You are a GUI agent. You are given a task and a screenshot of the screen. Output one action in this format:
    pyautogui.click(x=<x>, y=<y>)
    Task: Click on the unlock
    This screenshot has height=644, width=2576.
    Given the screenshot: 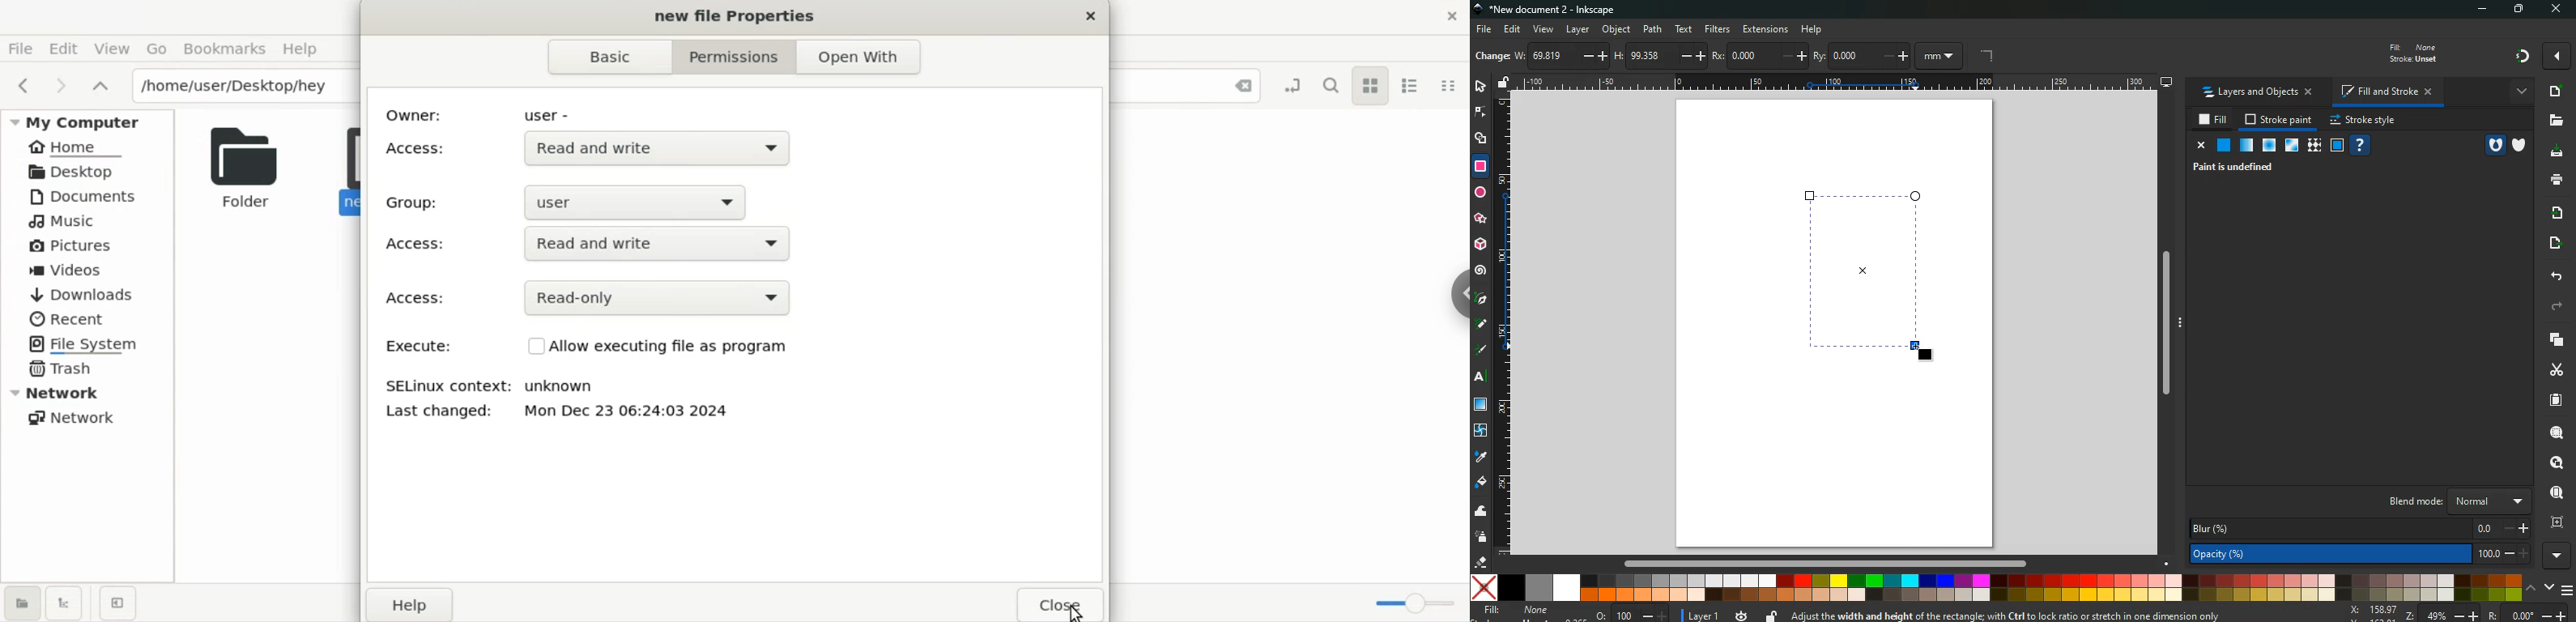 What is the action you would take?
    pyautogui.click(x=1505, y=83)
    